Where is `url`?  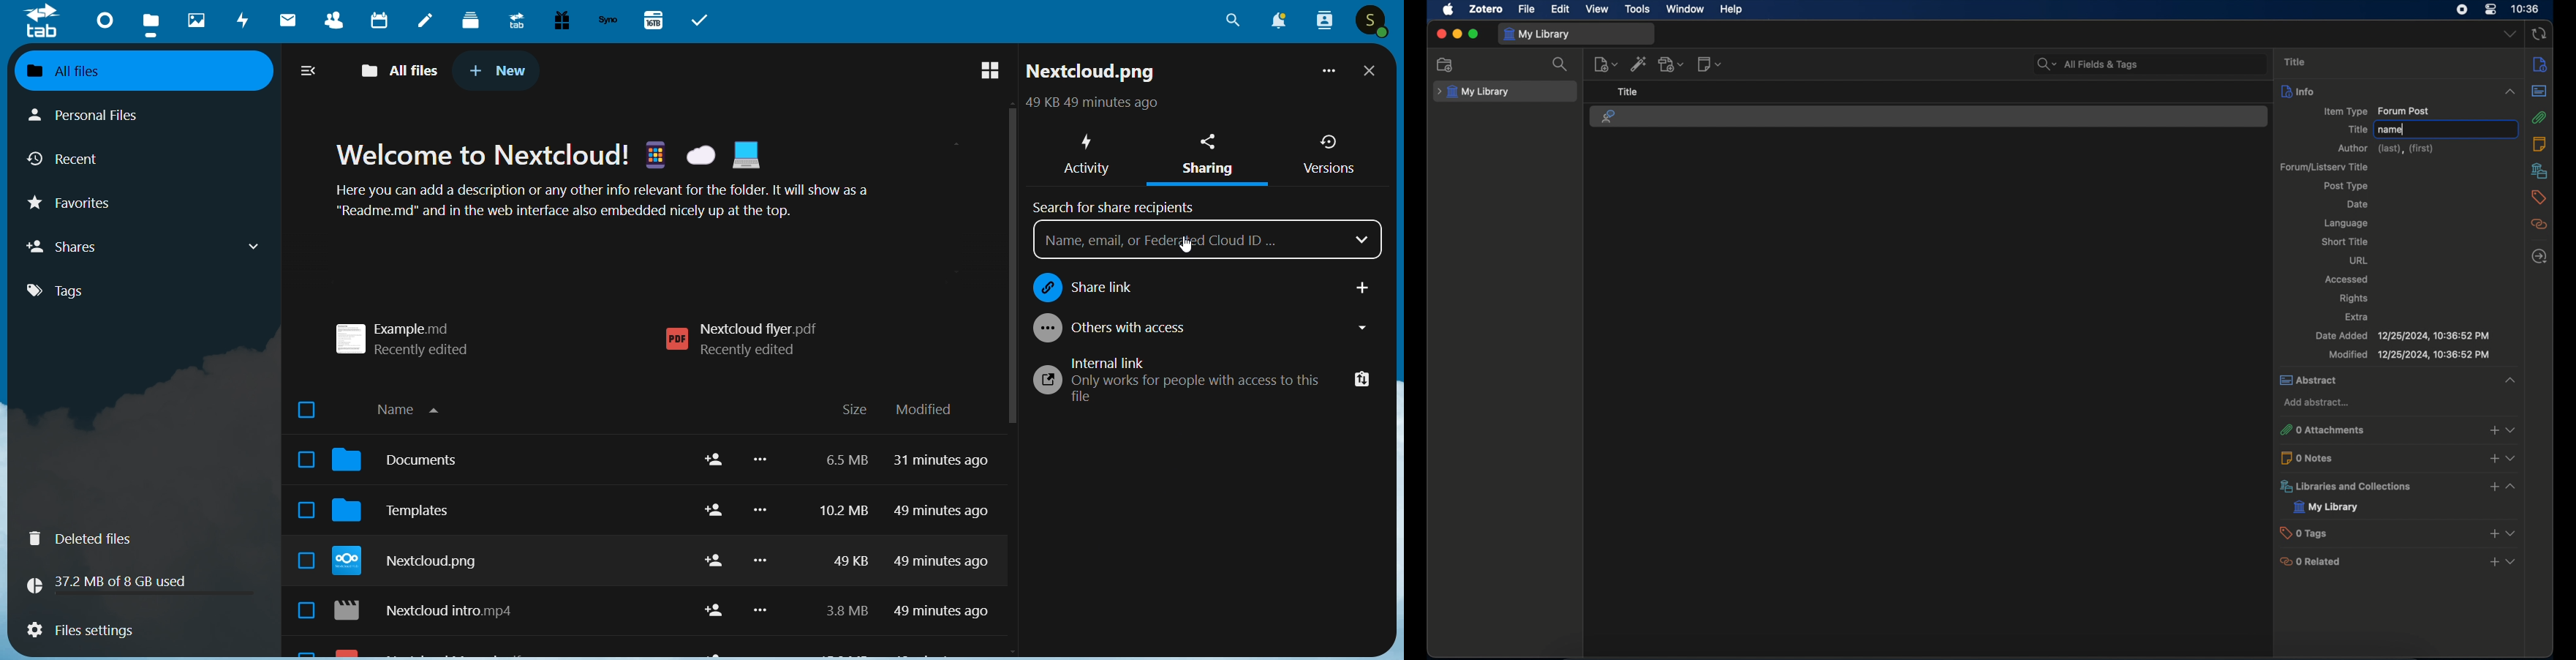
url is located at coordinates (2359, 260).